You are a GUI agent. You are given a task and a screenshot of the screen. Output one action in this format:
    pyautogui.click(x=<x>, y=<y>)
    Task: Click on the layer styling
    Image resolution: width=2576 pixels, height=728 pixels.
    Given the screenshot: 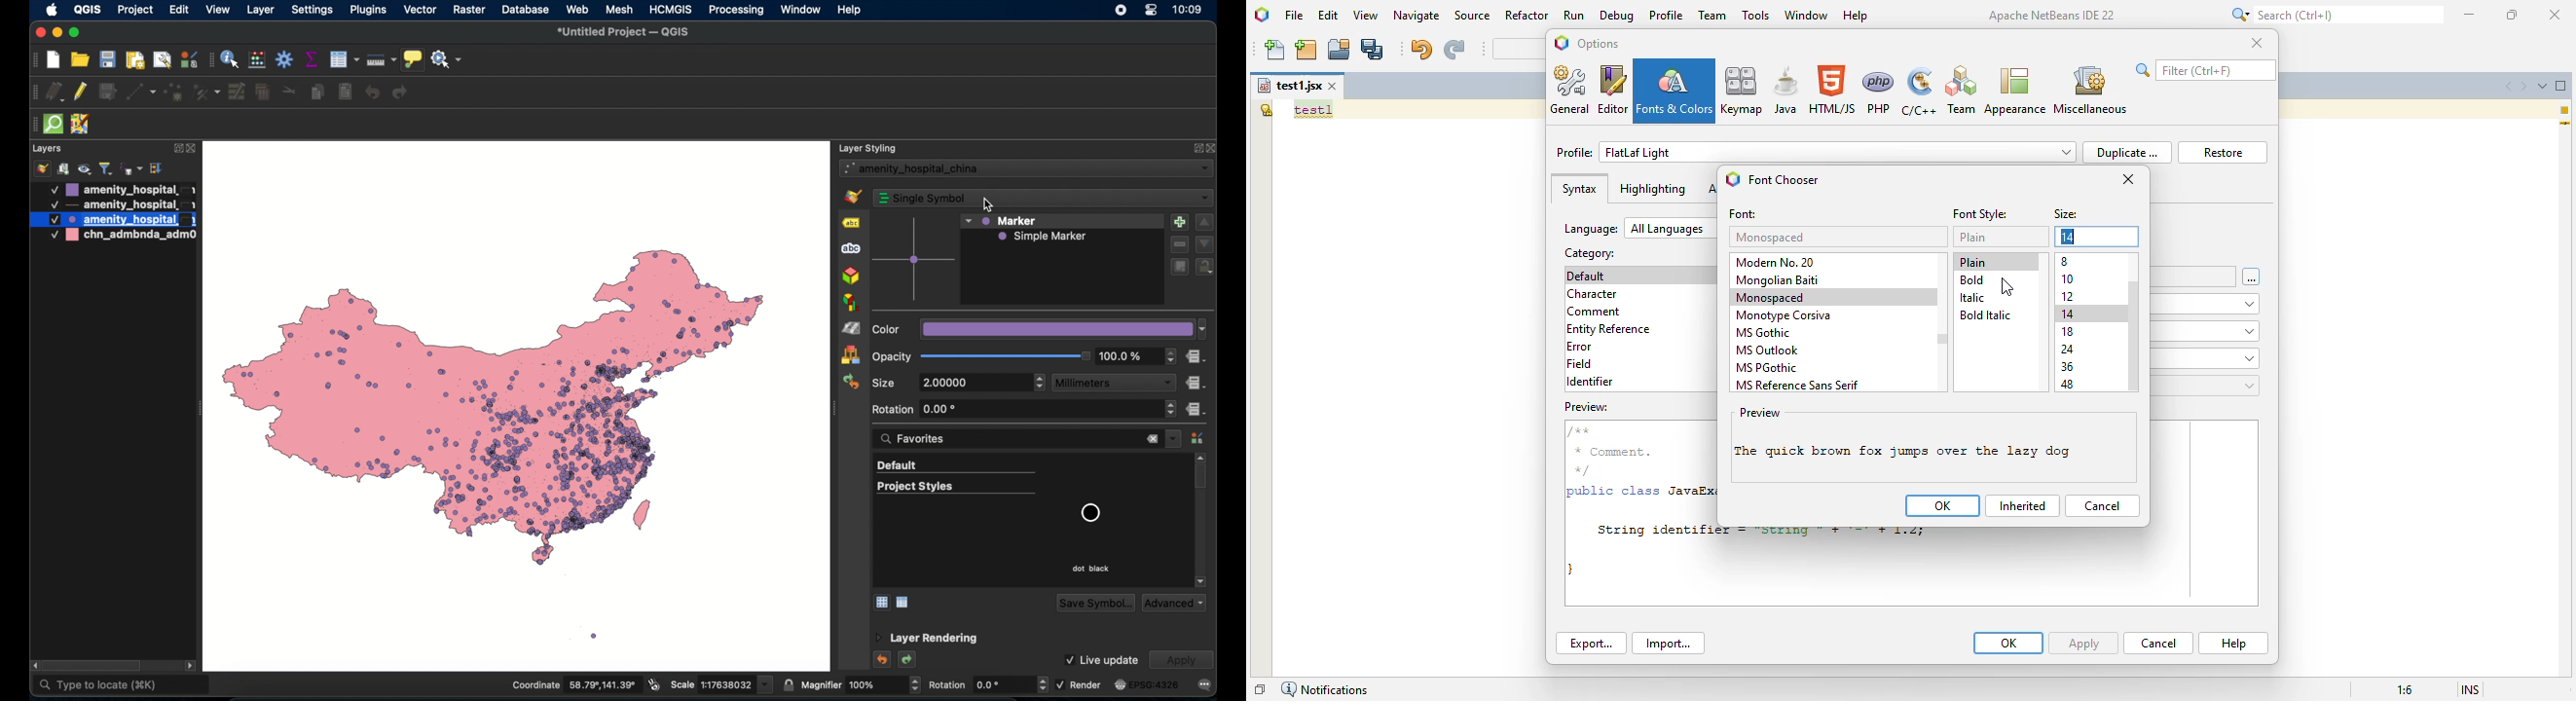 What is the action you would take?
    pyautogui.click(x=869, y=147)
    